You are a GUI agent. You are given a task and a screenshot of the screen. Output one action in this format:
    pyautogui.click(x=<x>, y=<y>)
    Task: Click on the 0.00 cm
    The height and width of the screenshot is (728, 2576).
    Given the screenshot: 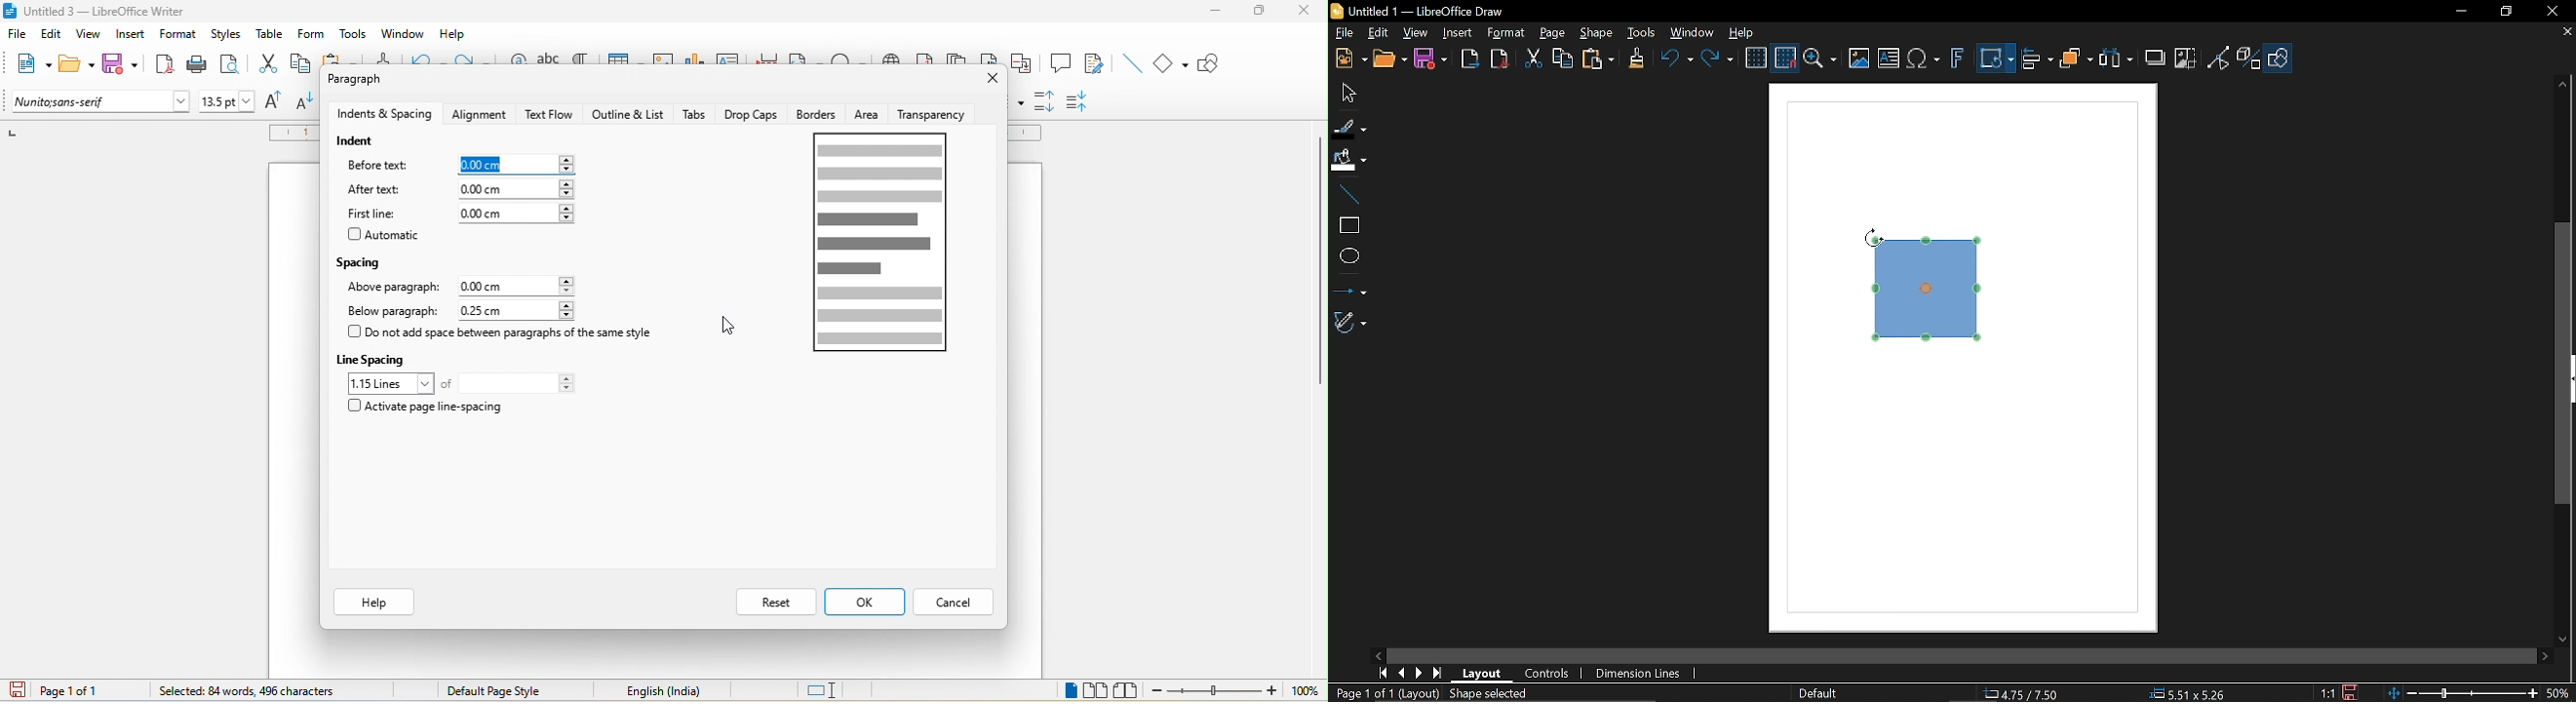 What is the action you would take?
    pyautogui.click(x=505, y=190)
    